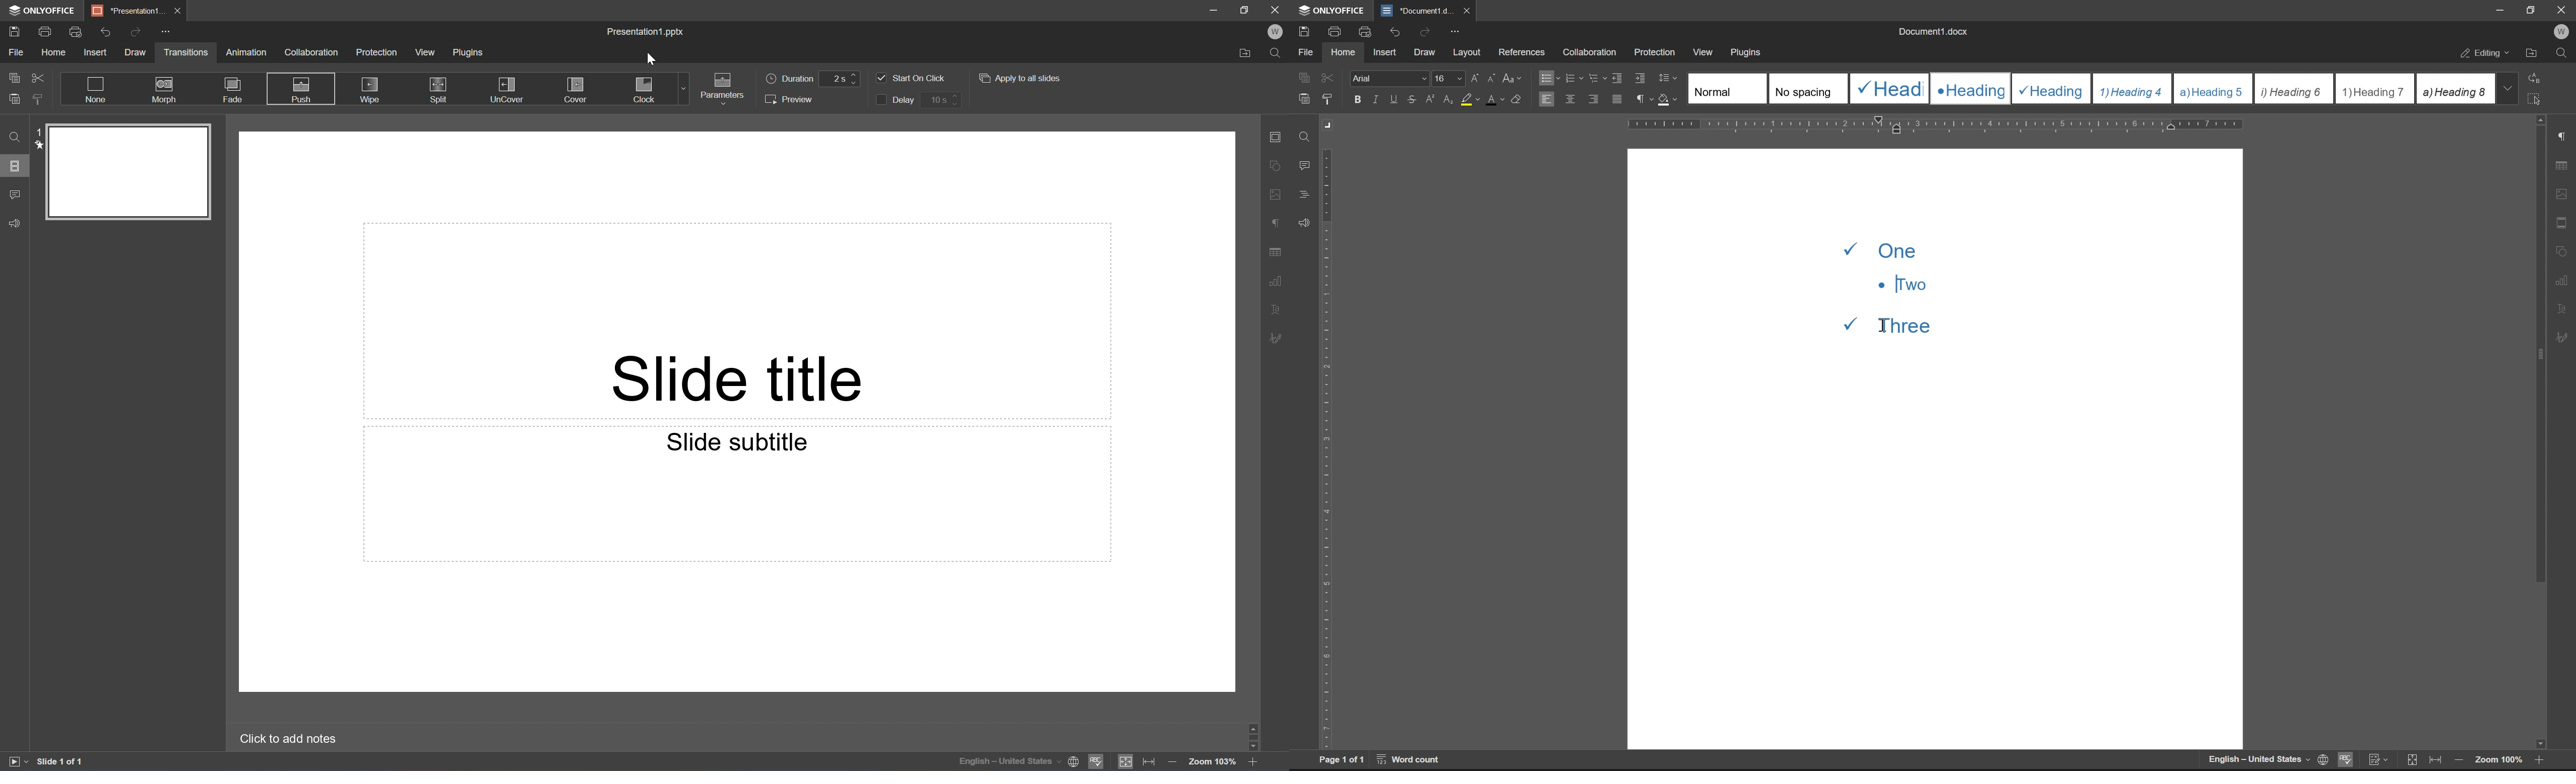 This screenshot has height=784, width=2576. Describe the element at coordinates (14, 194) in the screenshot. I see `Comments` at that location.